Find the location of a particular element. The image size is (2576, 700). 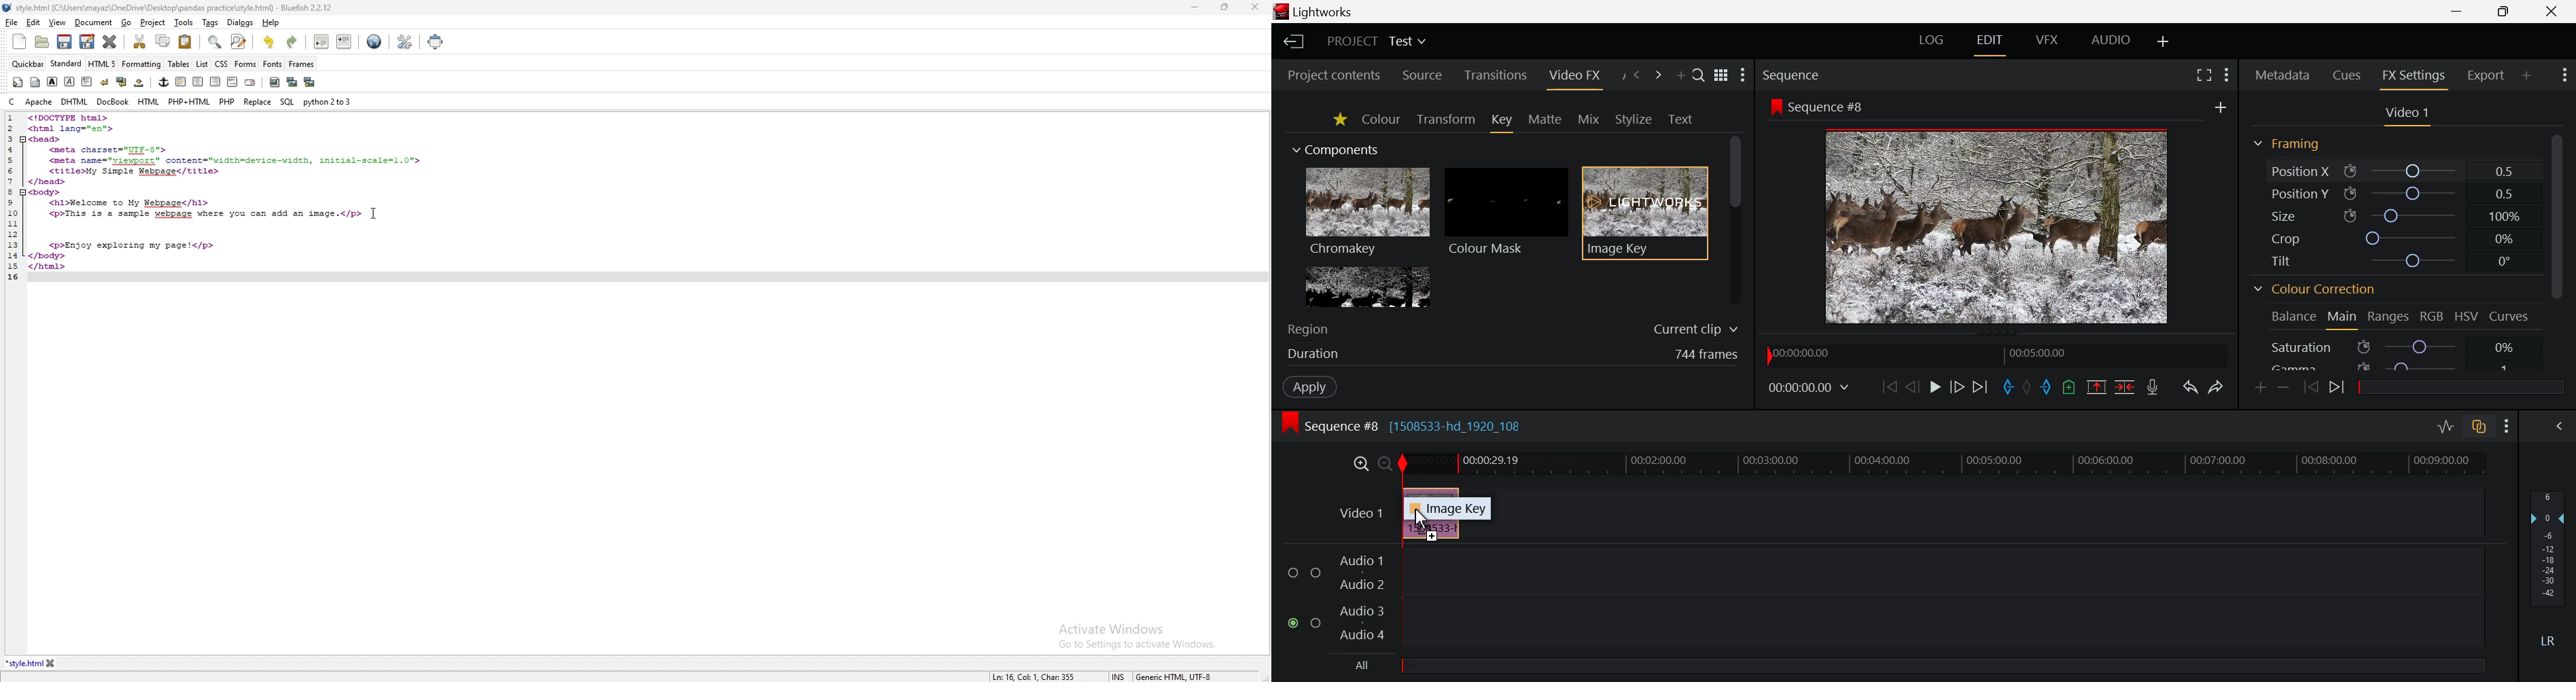

0.5 is located at coordinates (2504, 171).